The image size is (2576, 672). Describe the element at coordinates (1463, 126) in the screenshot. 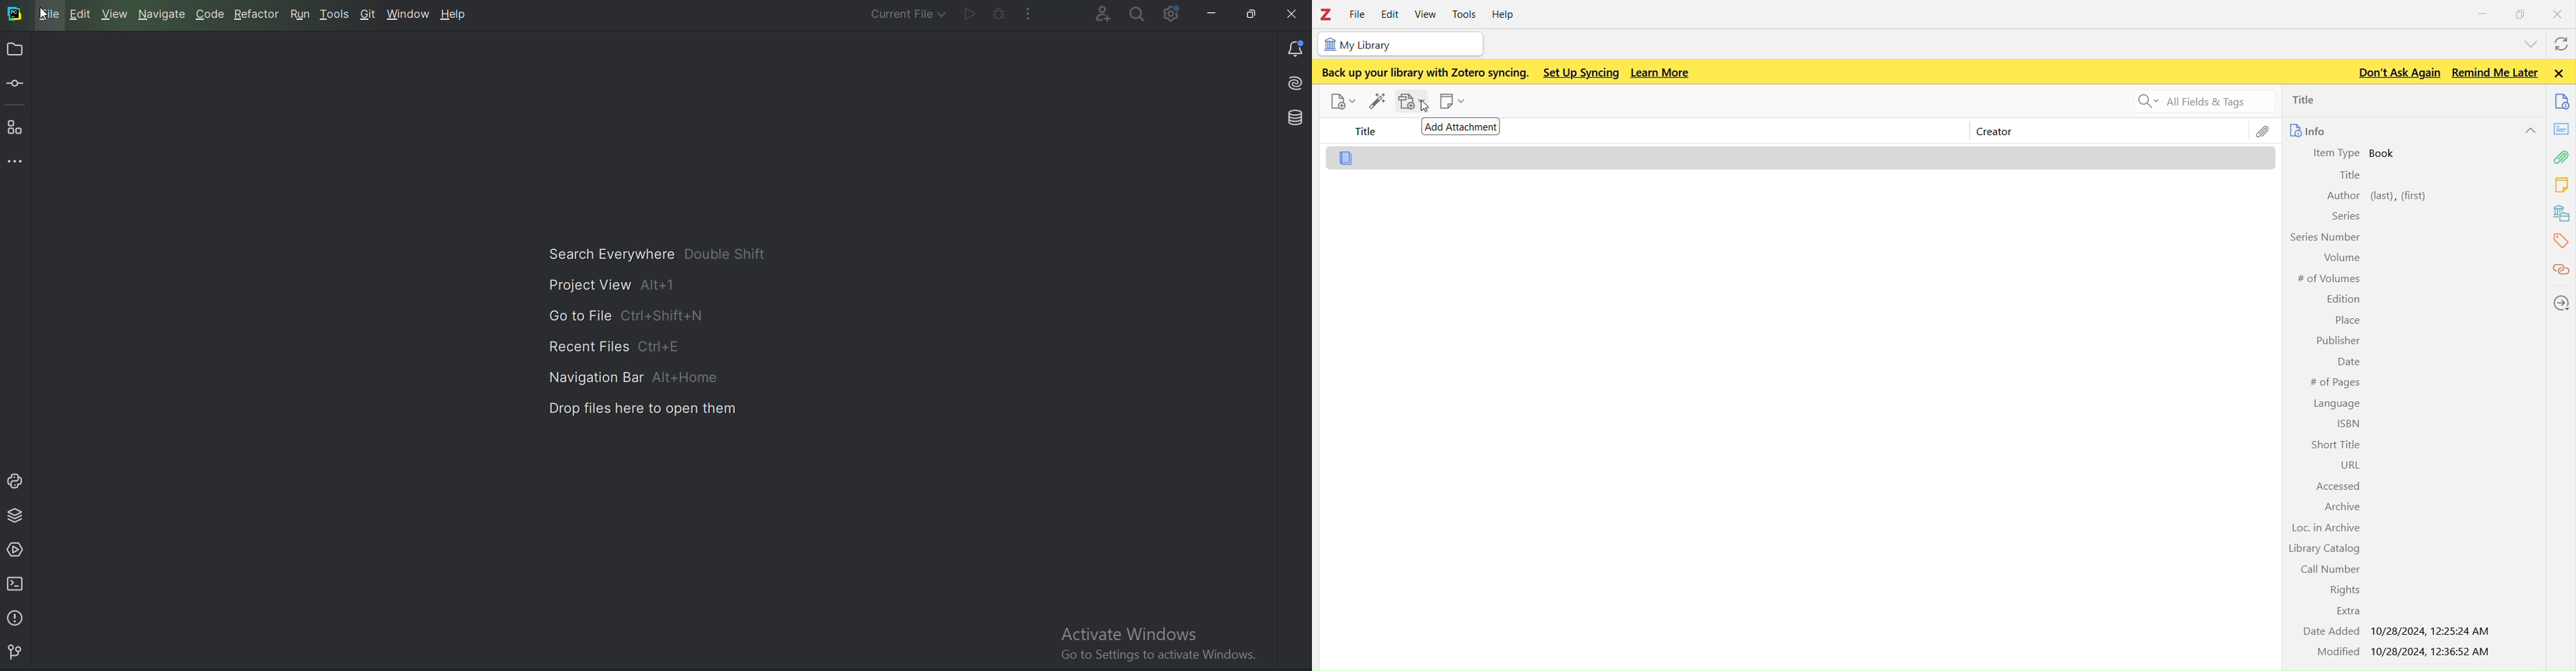

I see `Add attachment` at that location.